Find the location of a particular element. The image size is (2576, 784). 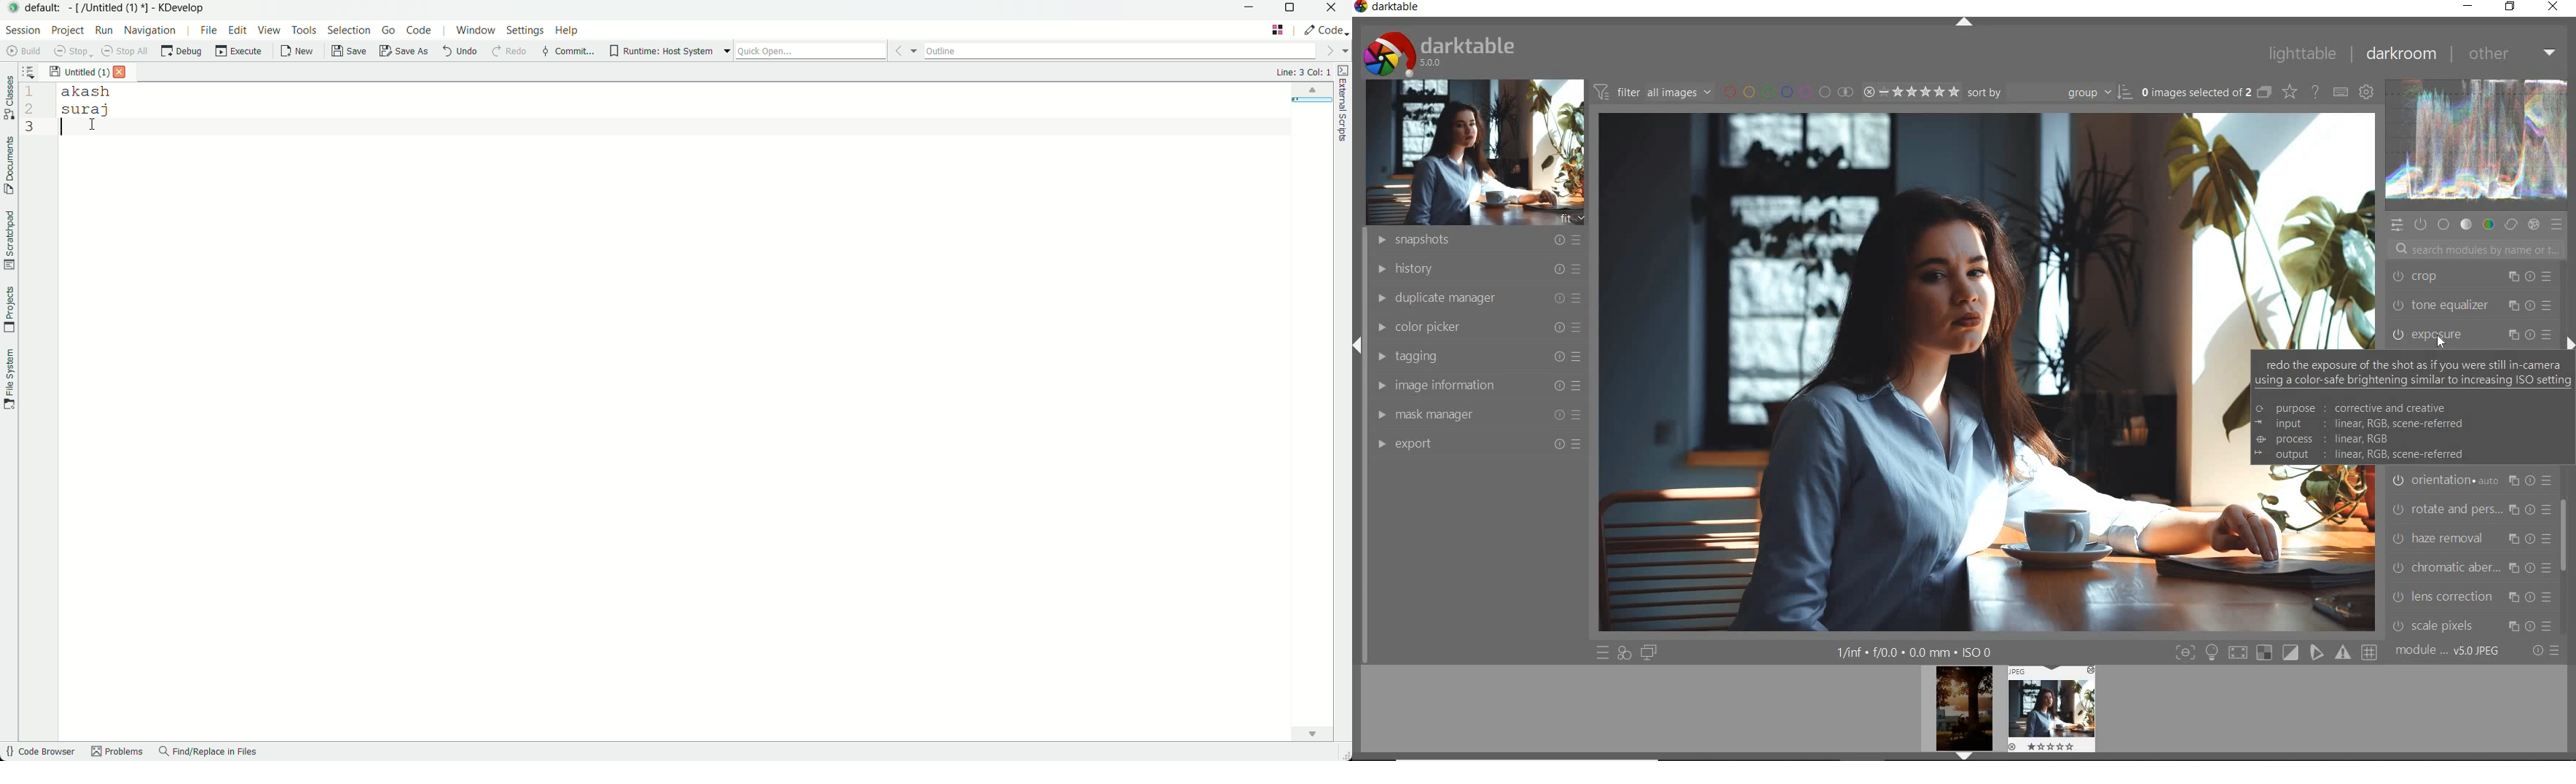

SELECTED  IMAGE RANGE RATING is located at coordinates (1910, 92).